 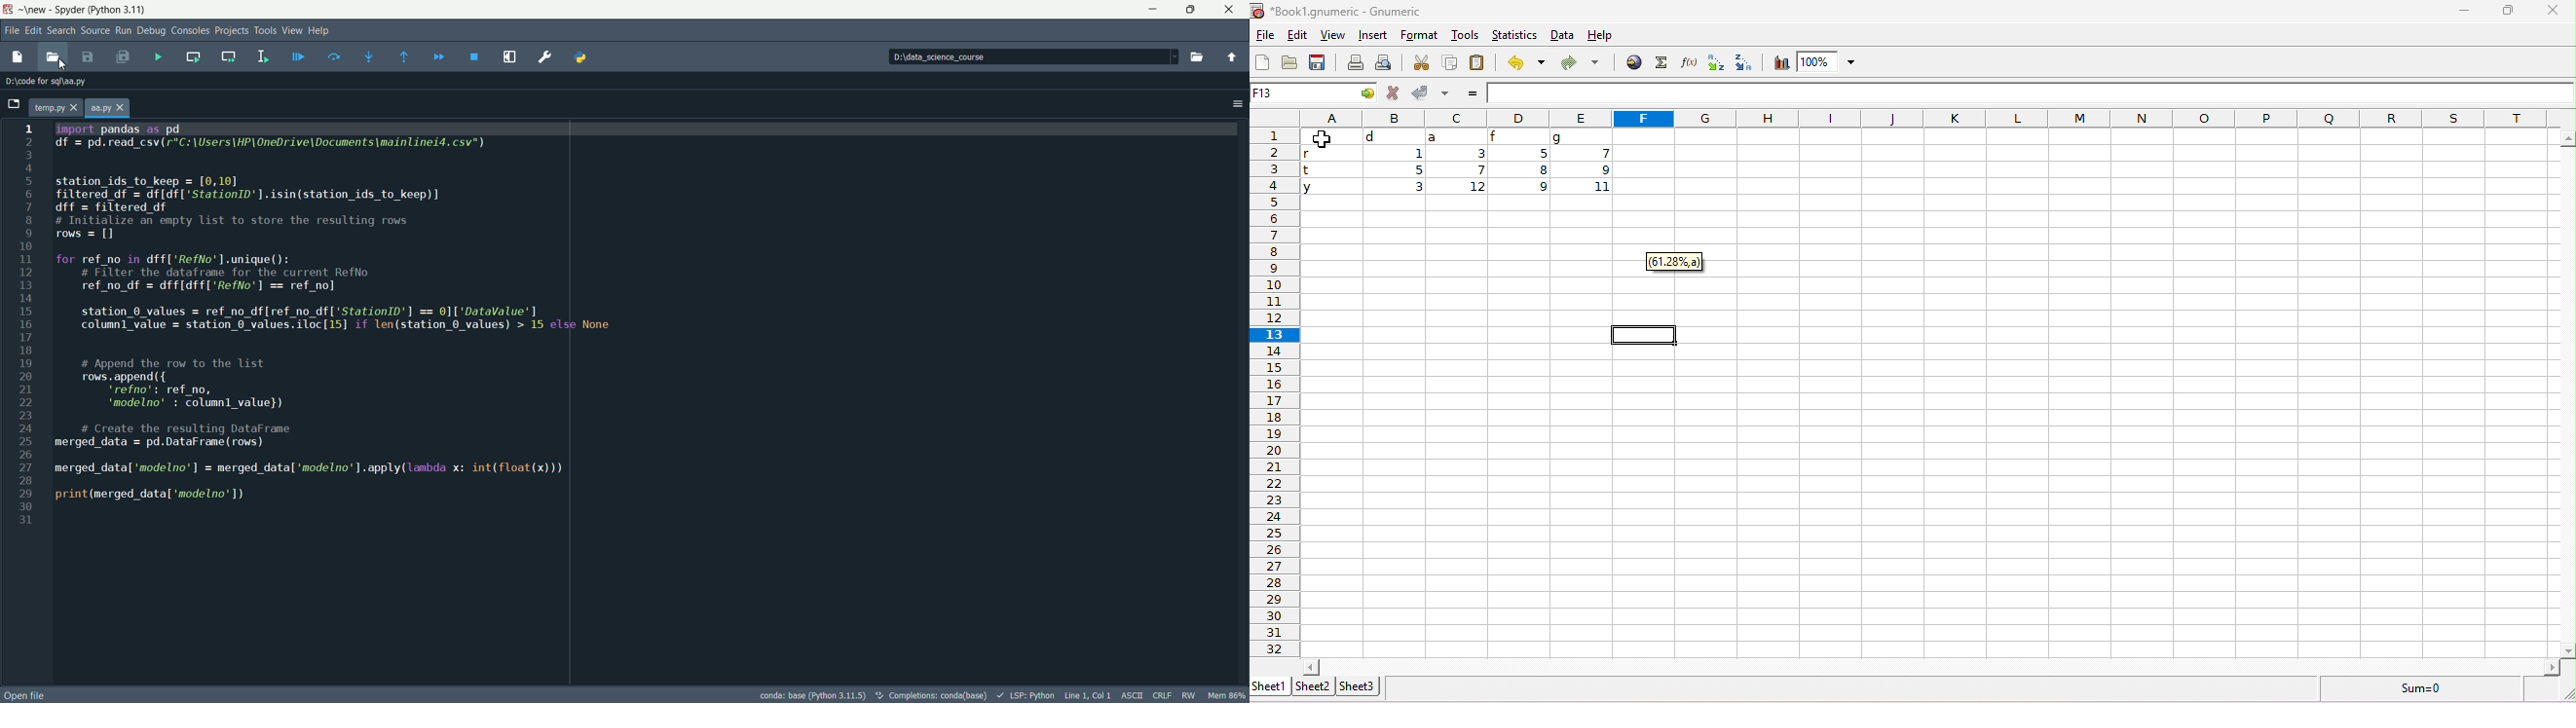 I want to click on close, so click(x=121, y=108).